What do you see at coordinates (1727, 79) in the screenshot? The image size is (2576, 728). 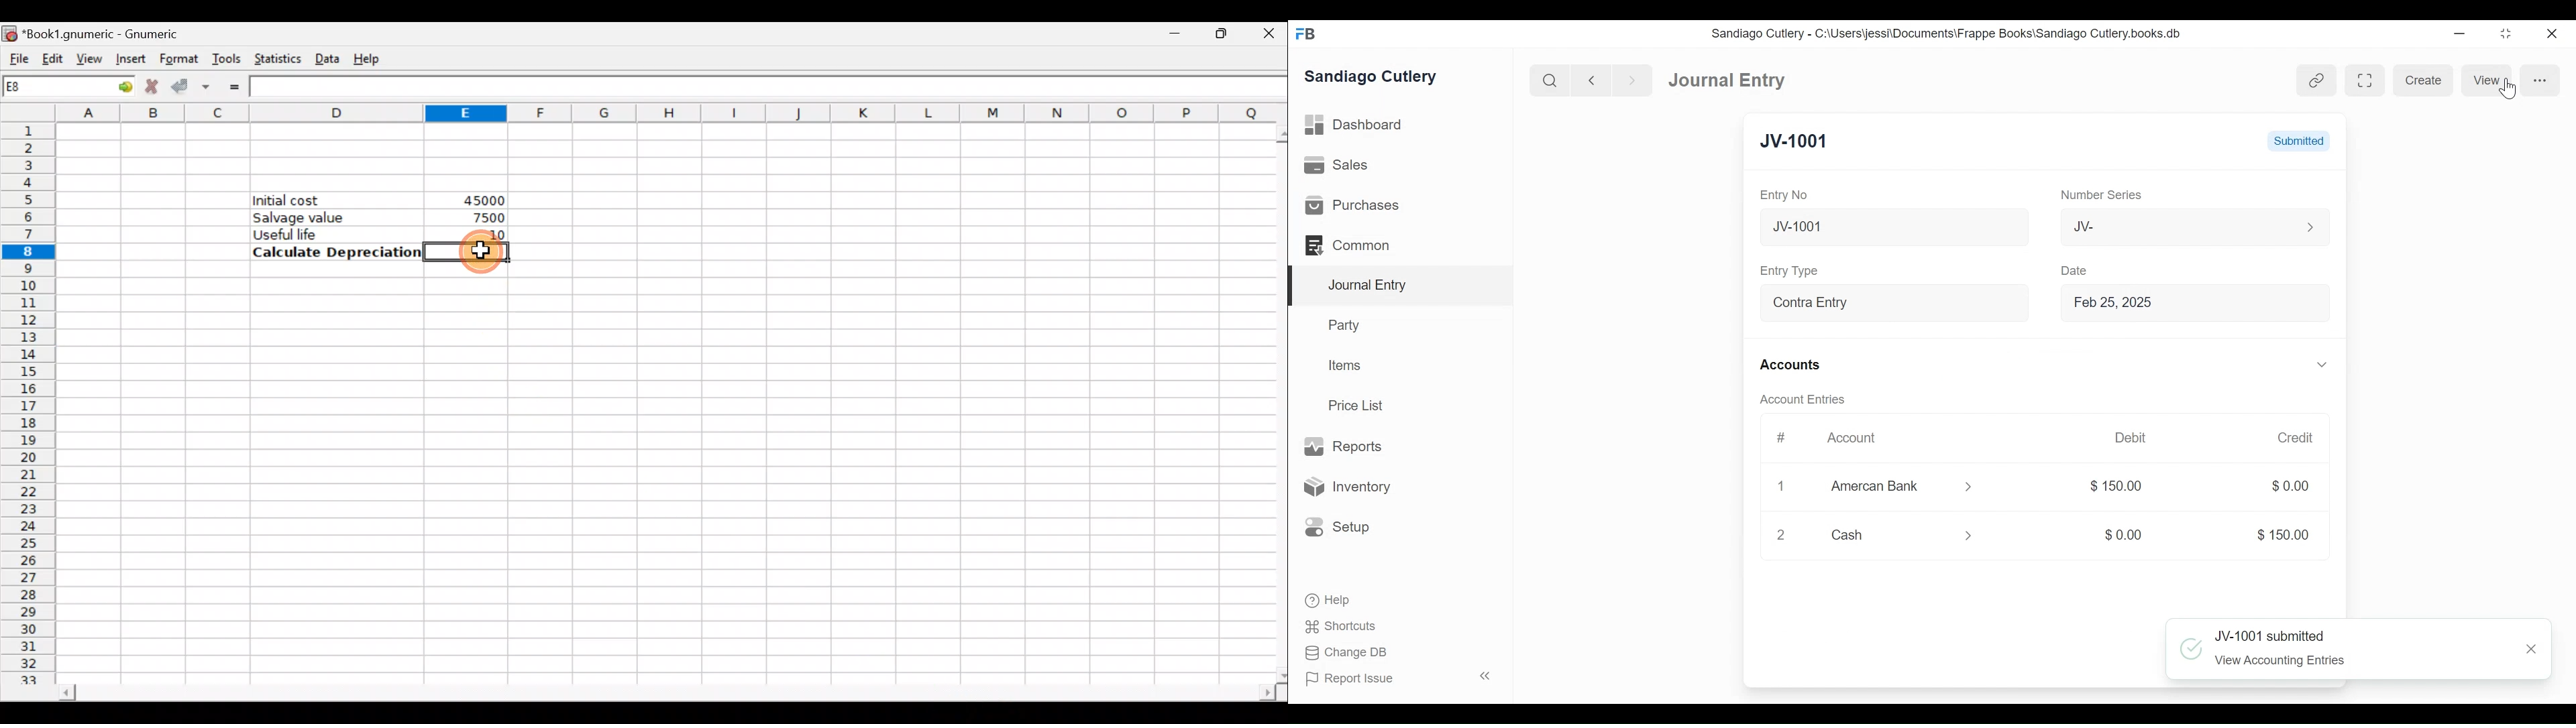 I see `Journal Entry` at bounding box center [1727, 79].